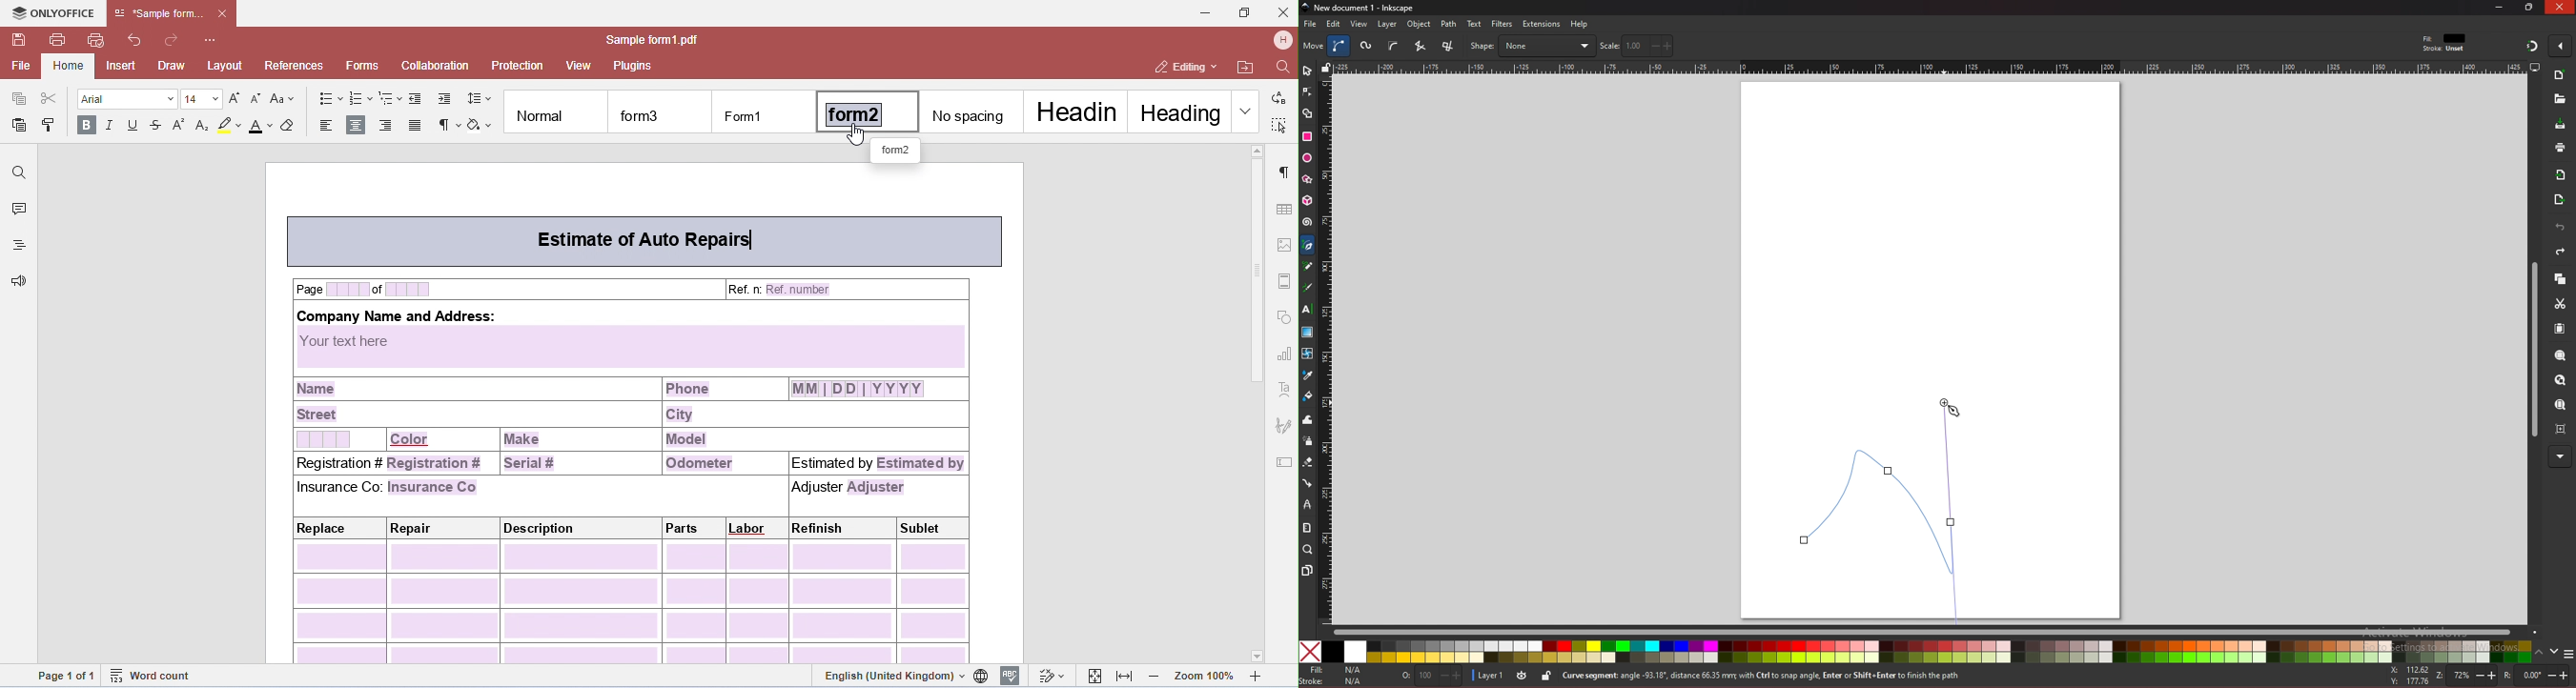 The width and height of the screenshot is (2576, 700). Describe the element at coordinates (1306, 528) in the screenshot. I see `measure` at that location.